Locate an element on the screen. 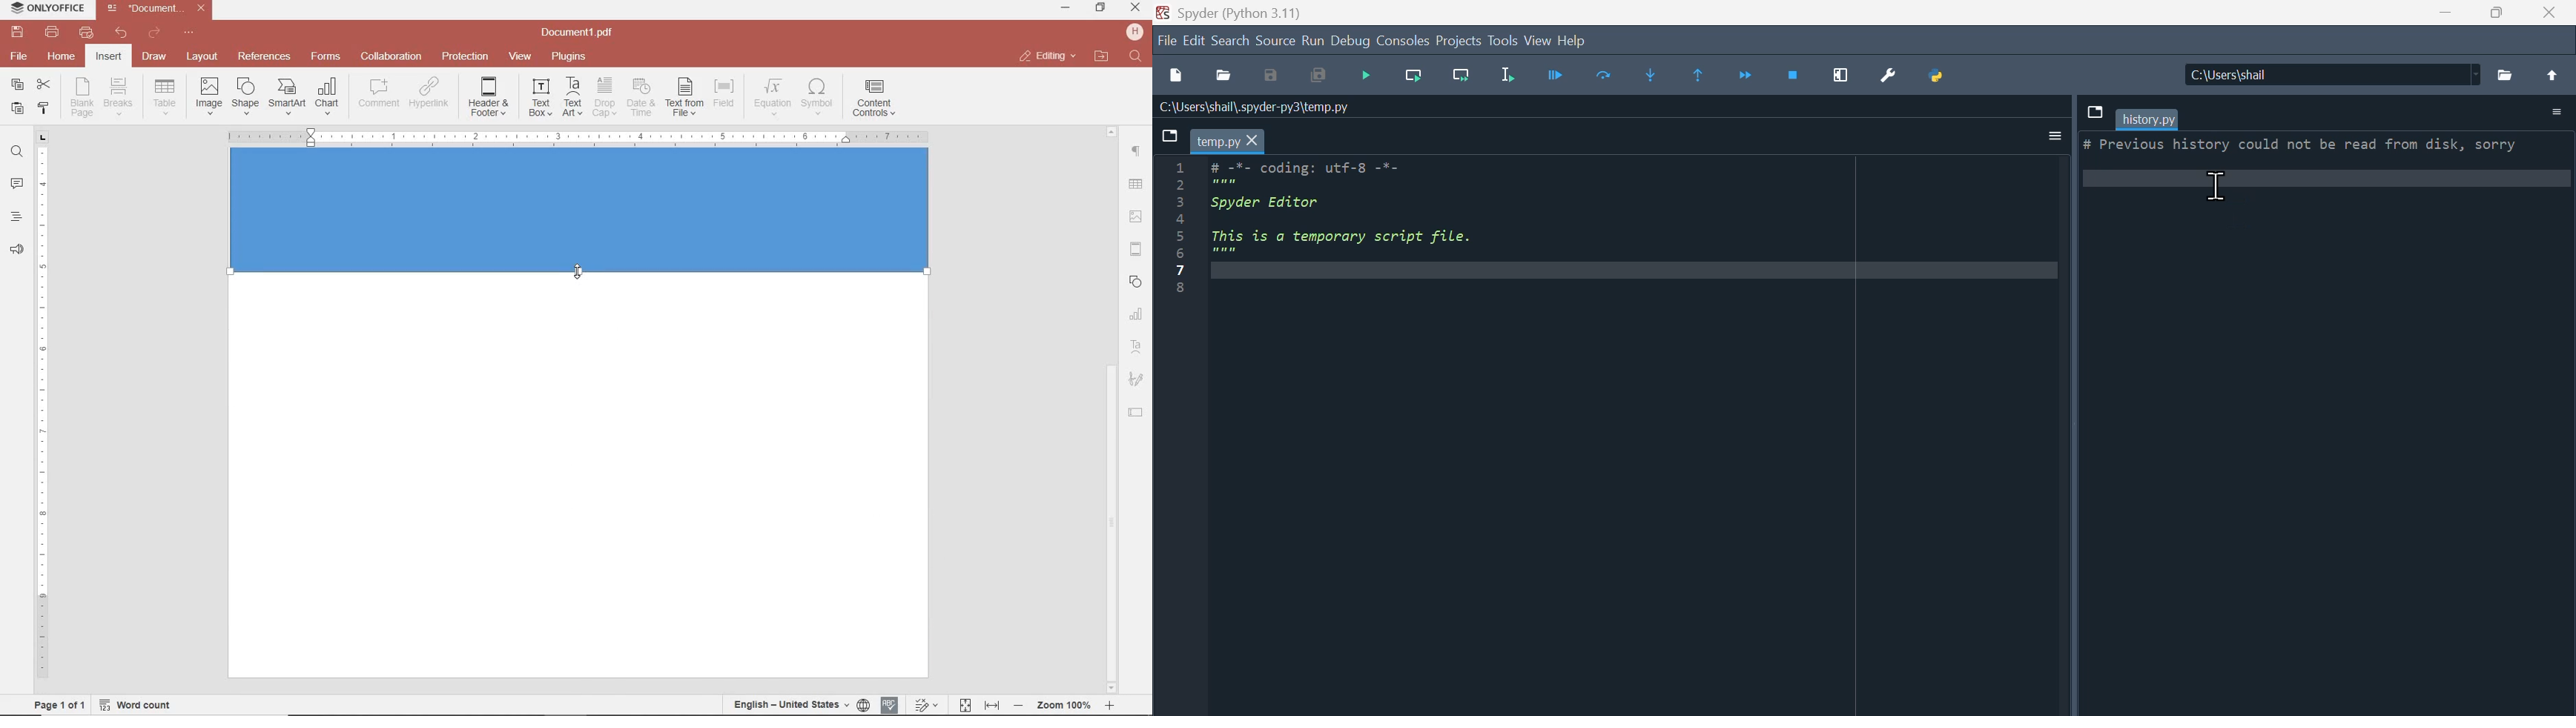 The width and height of the screenshot is (2576, 728). Execute until same function returns is located at coordinates (1702, 77).